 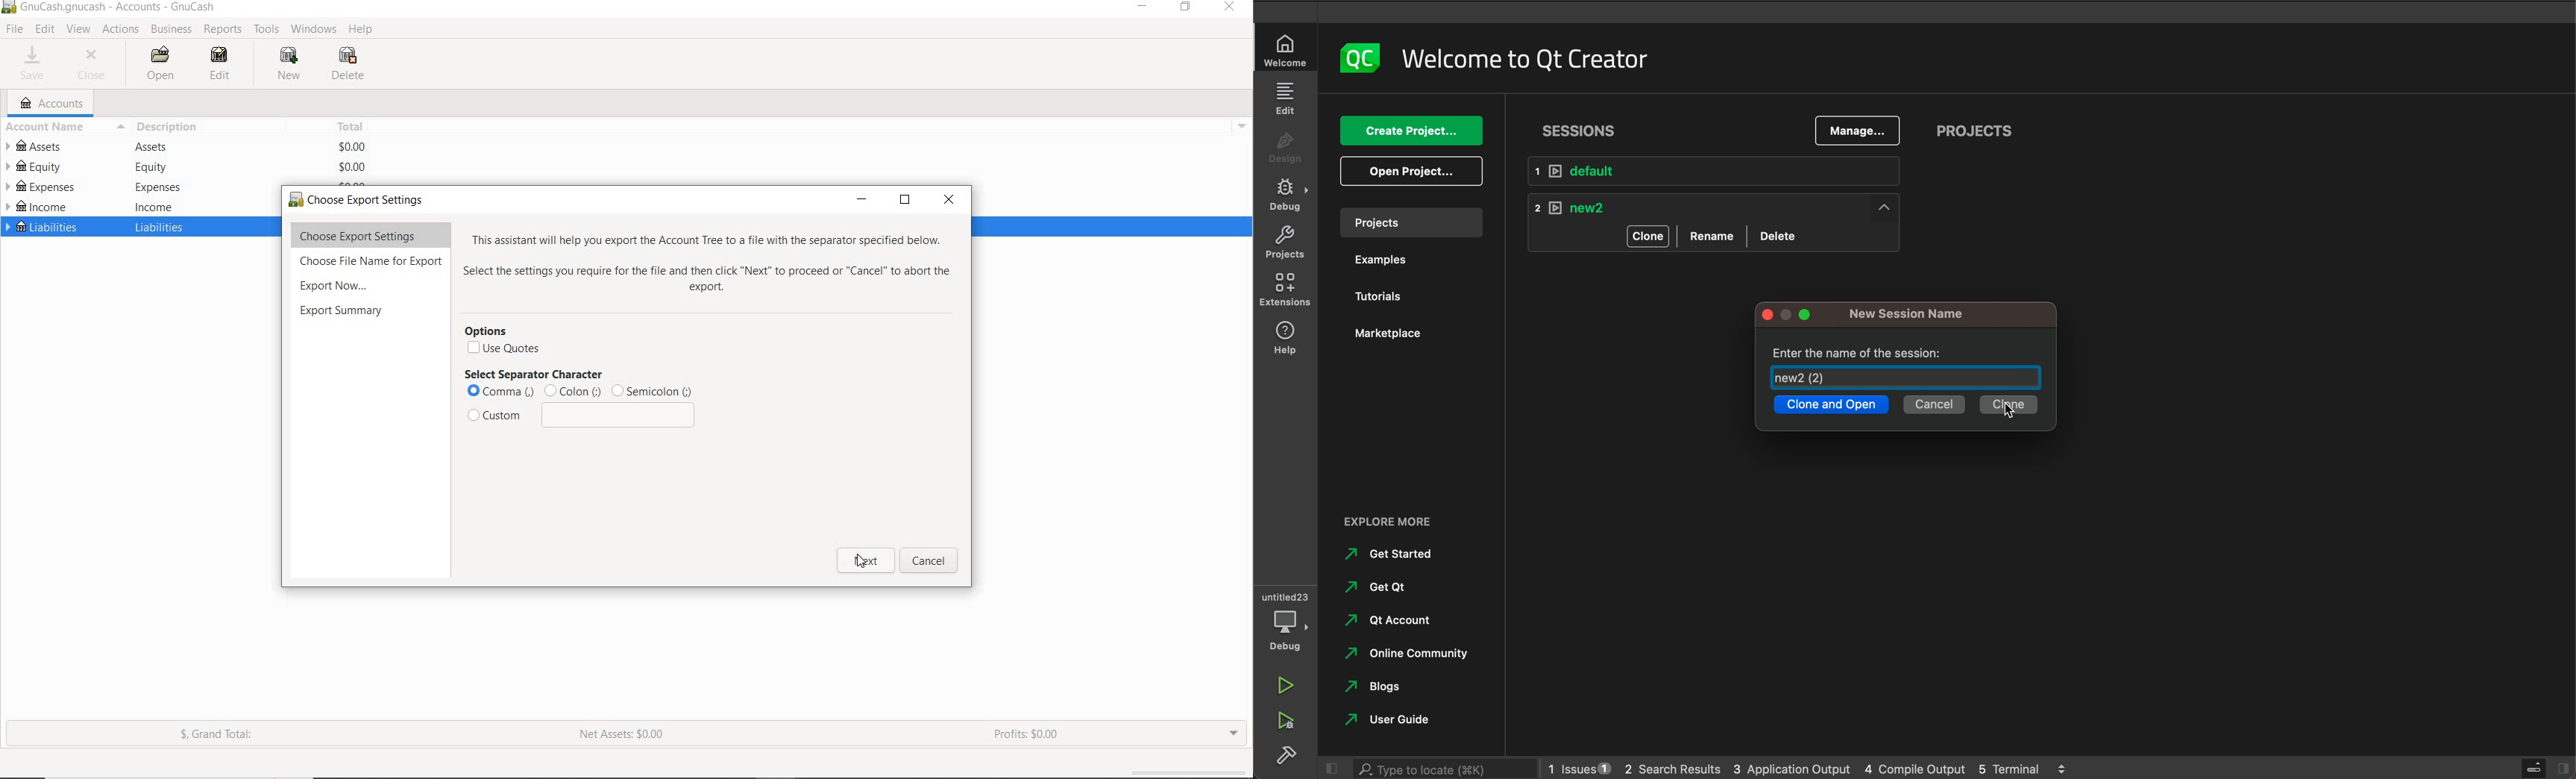 I want to click on TOOLS, so click(x=267, y=30).